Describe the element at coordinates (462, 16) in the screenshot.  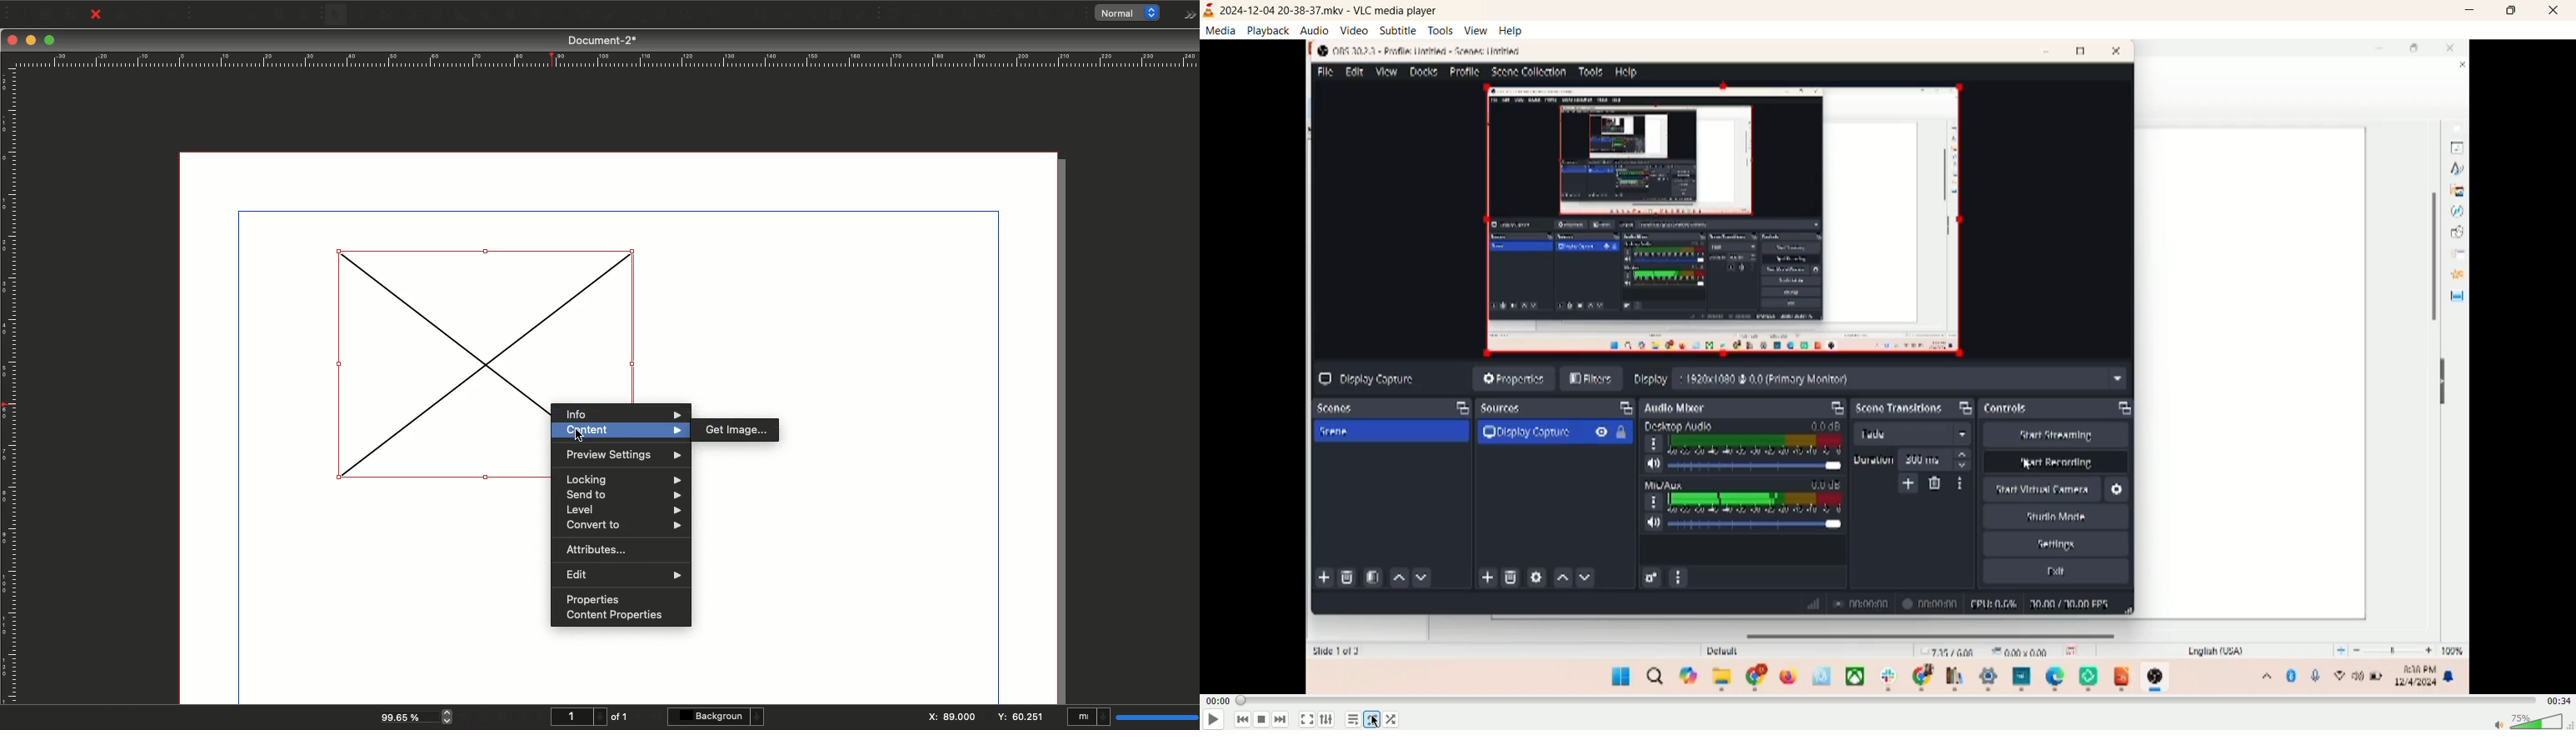
I see `Shape` at that location.